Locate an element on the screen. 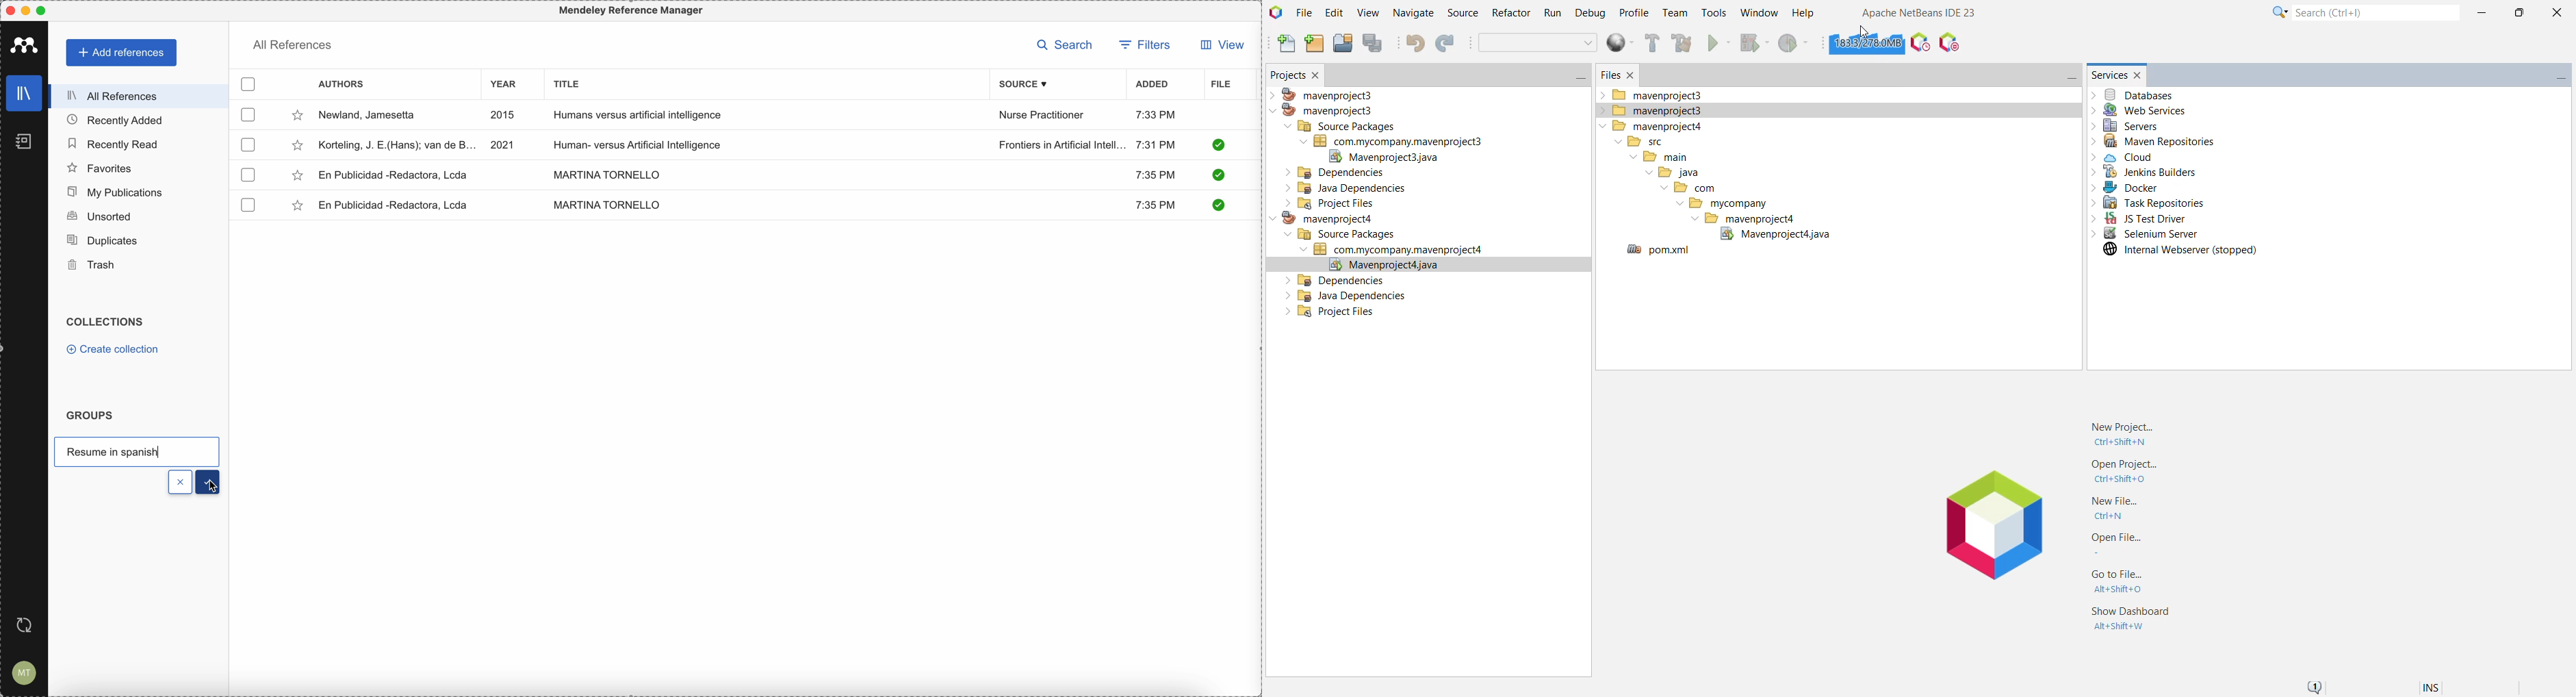 The width and height of the screenshot is (2576, 700). Human-versus Artificial Intelligence is located at coordinates (646, 143).